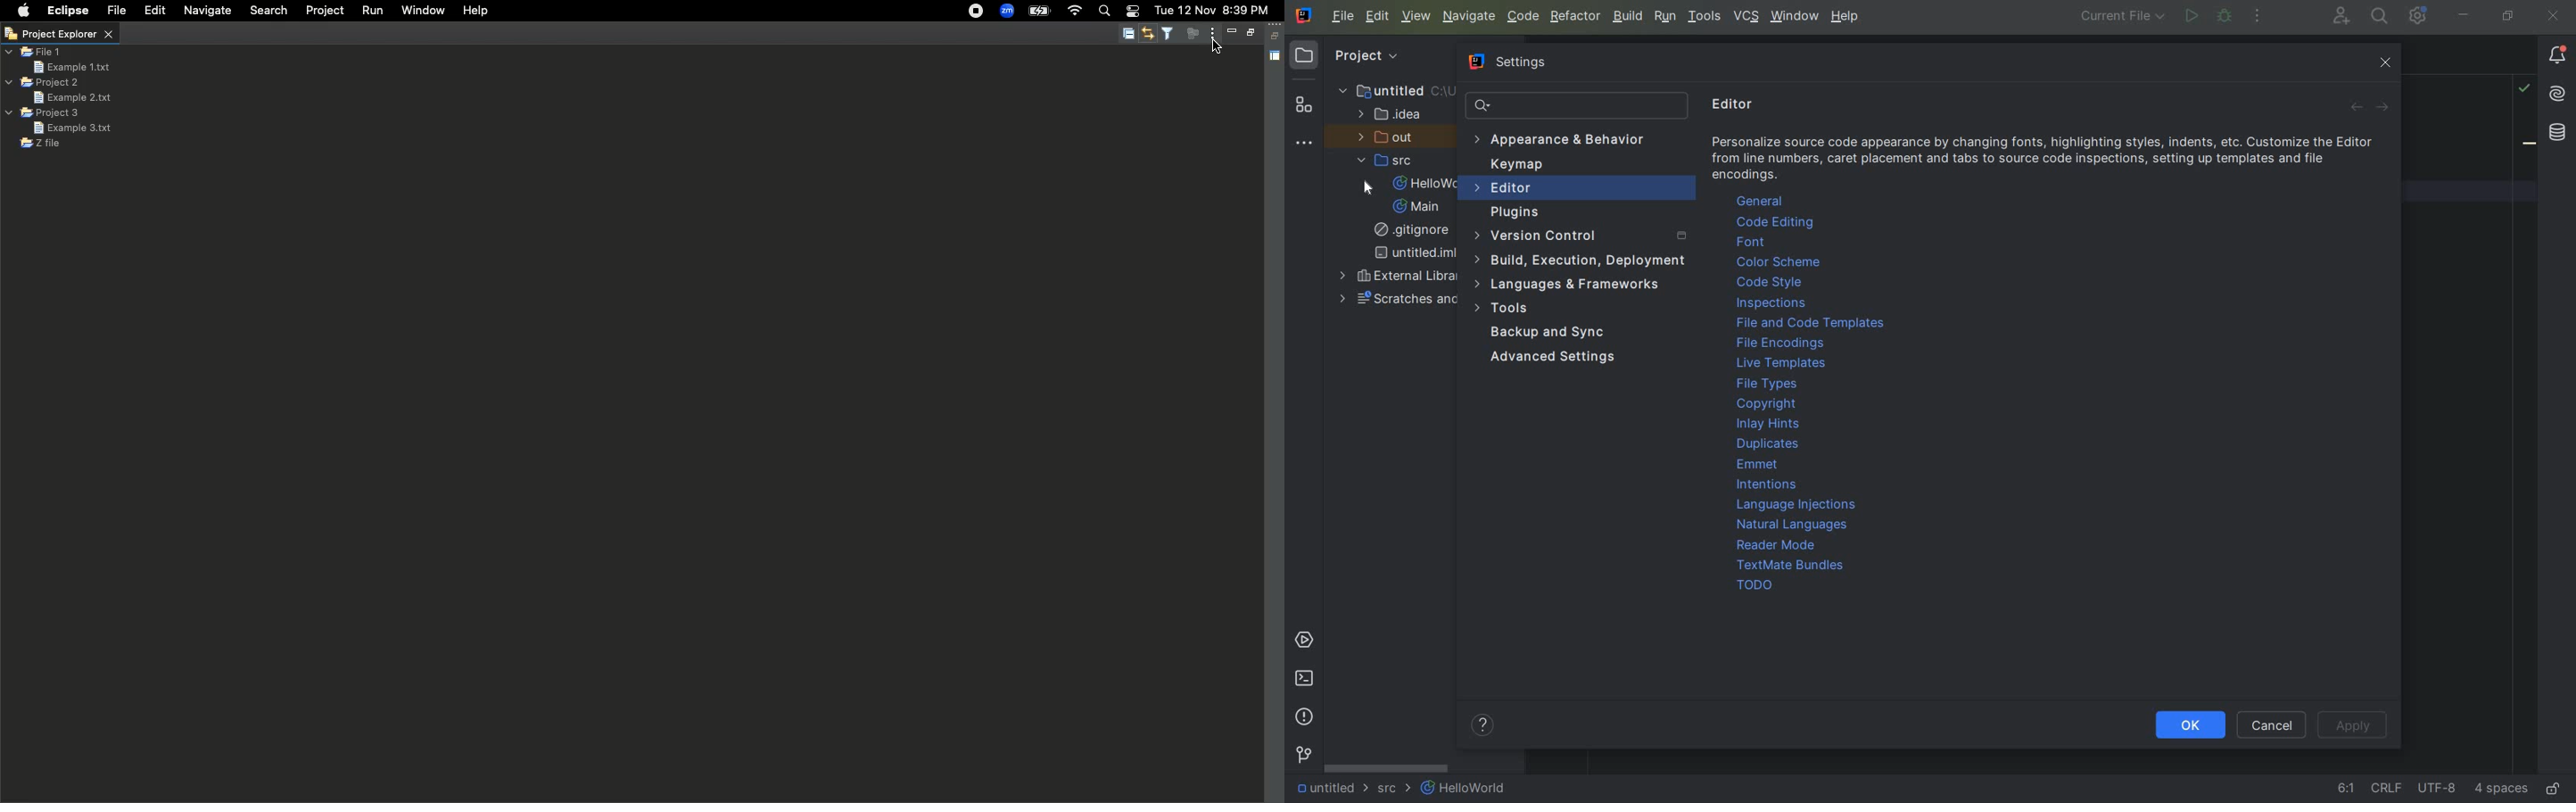  Describe the element at coordinates (1847, 18) in the screenshot. I see `help` at that location.